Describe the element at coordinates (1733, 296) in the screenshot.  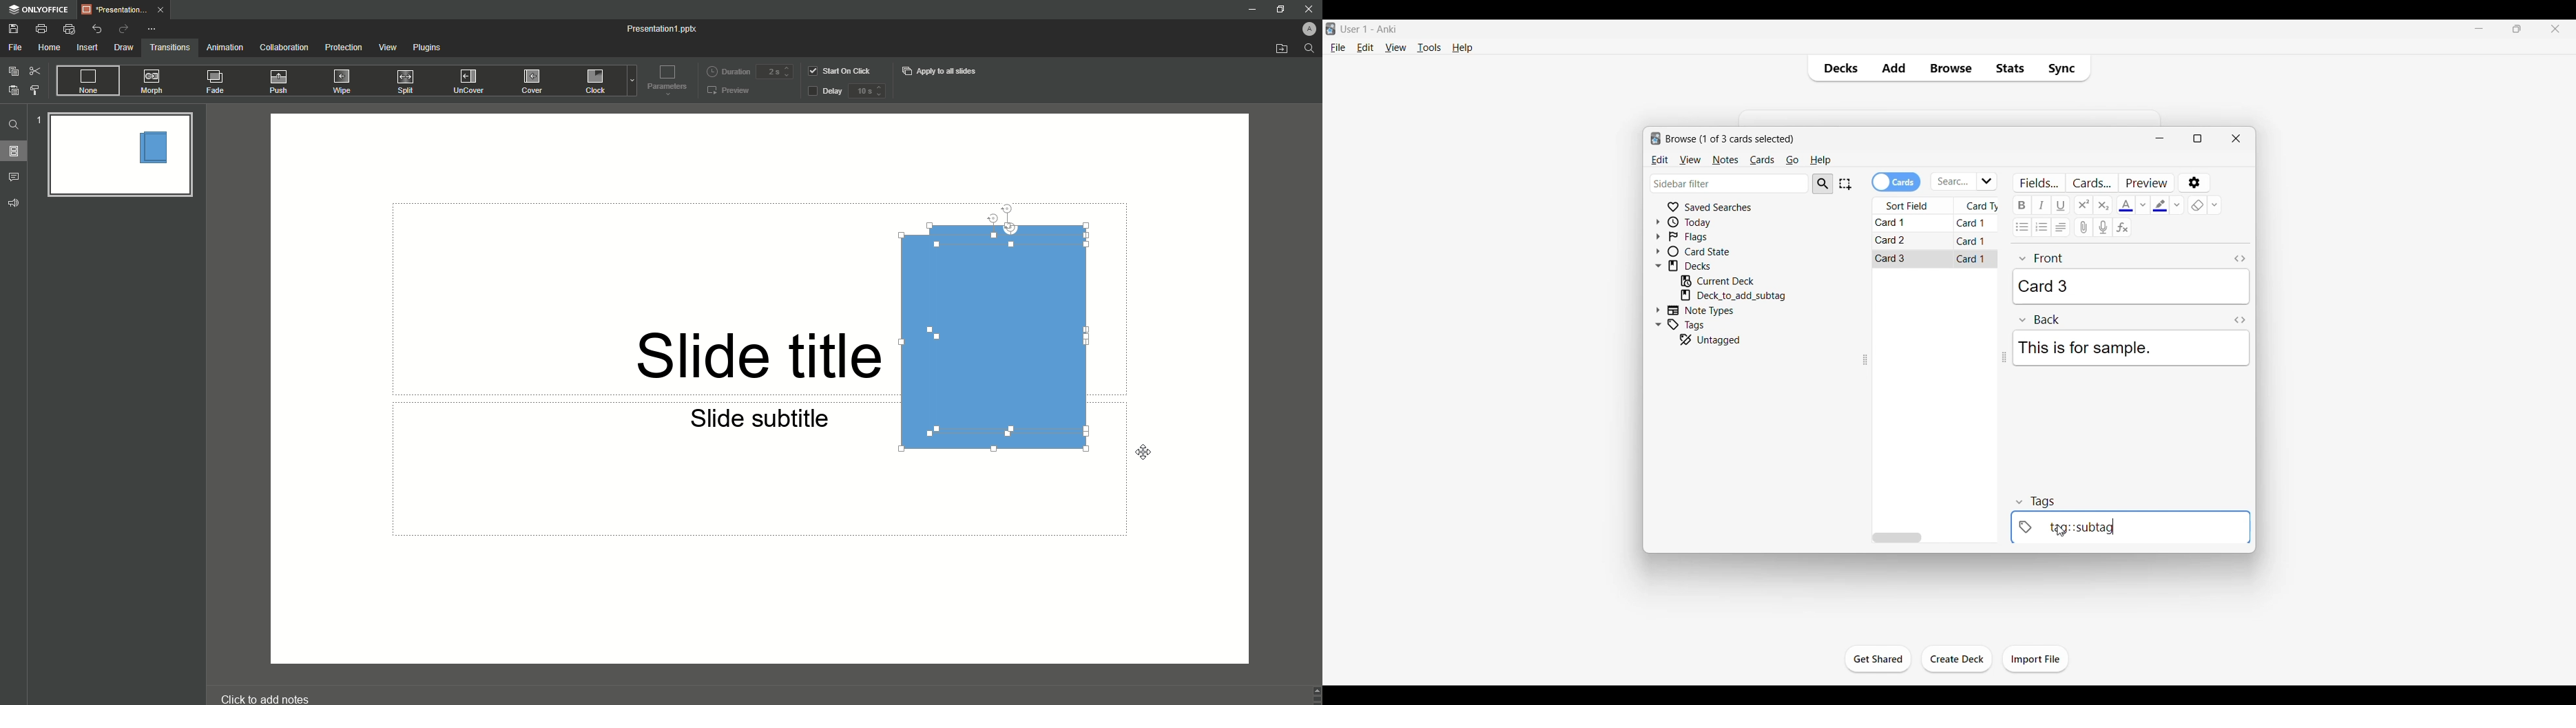
I see `Click to go to mentioned deck` at that location.